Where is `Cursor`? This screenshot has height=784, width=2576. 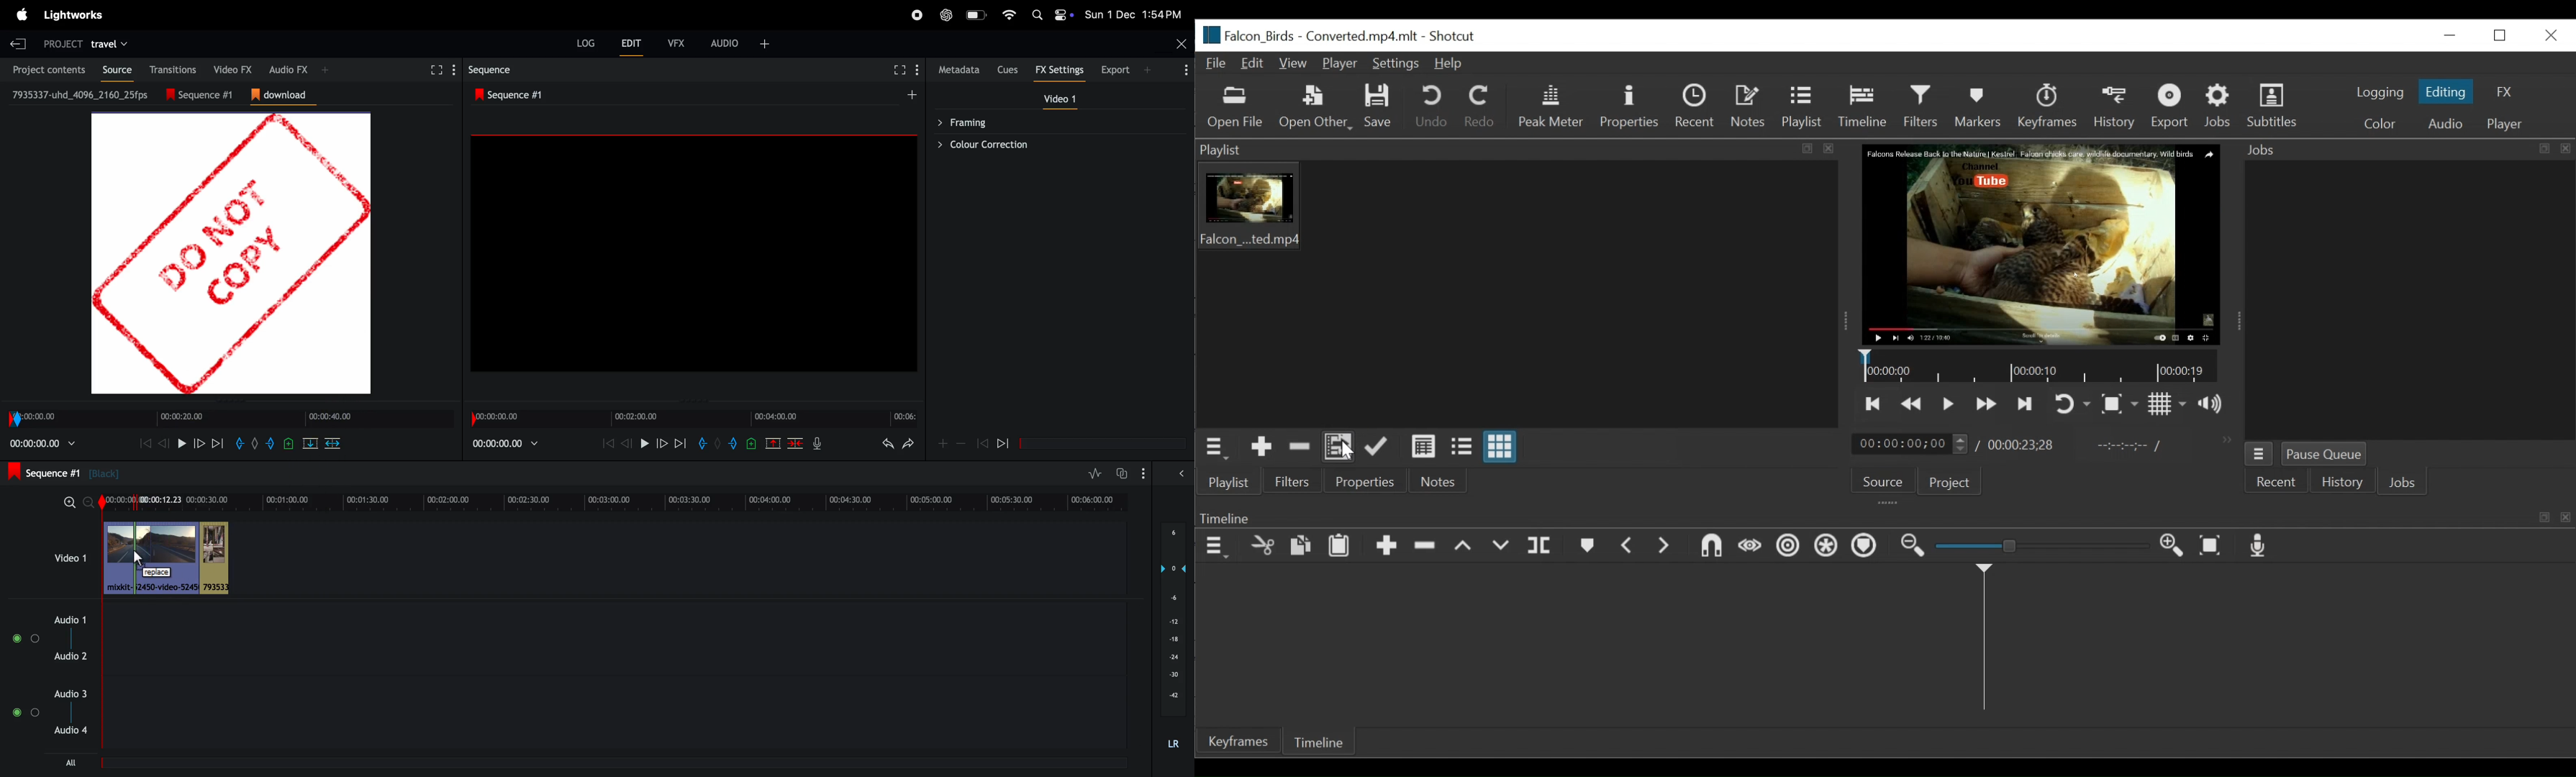 Cursor is located at coordinates (1346, 450).